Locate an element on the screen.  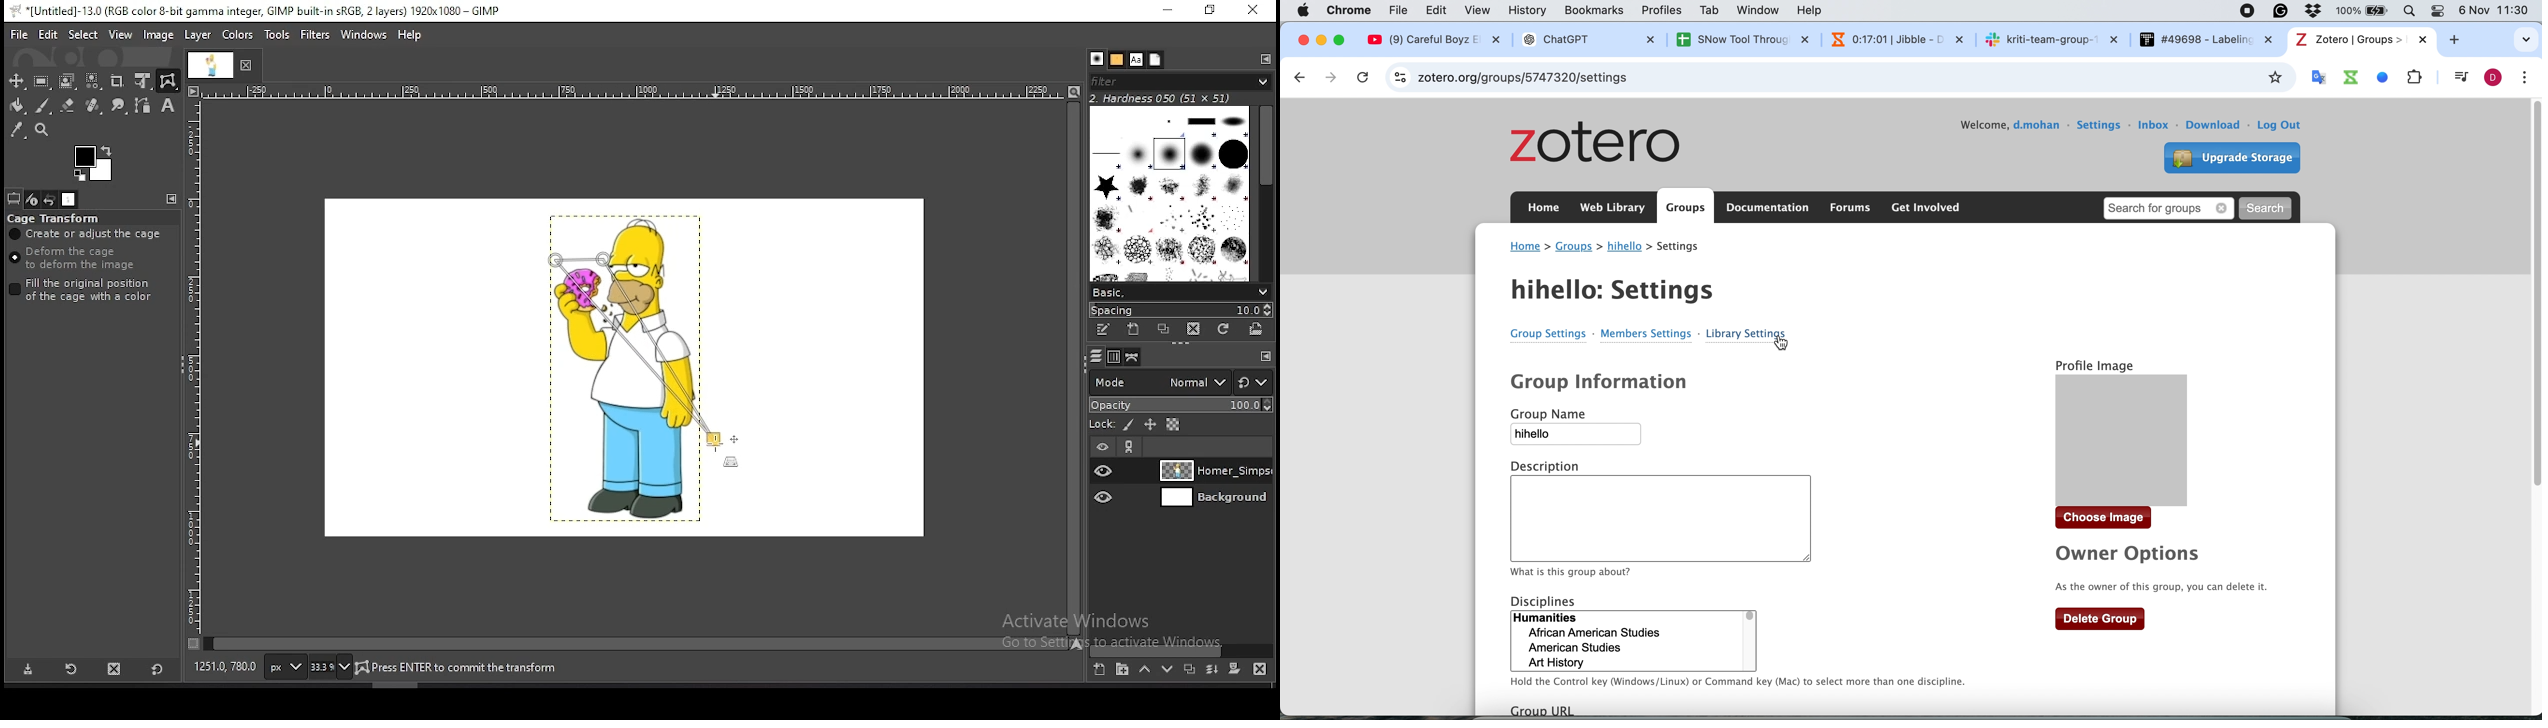
system extensions is located at coordinates (2372, 77).